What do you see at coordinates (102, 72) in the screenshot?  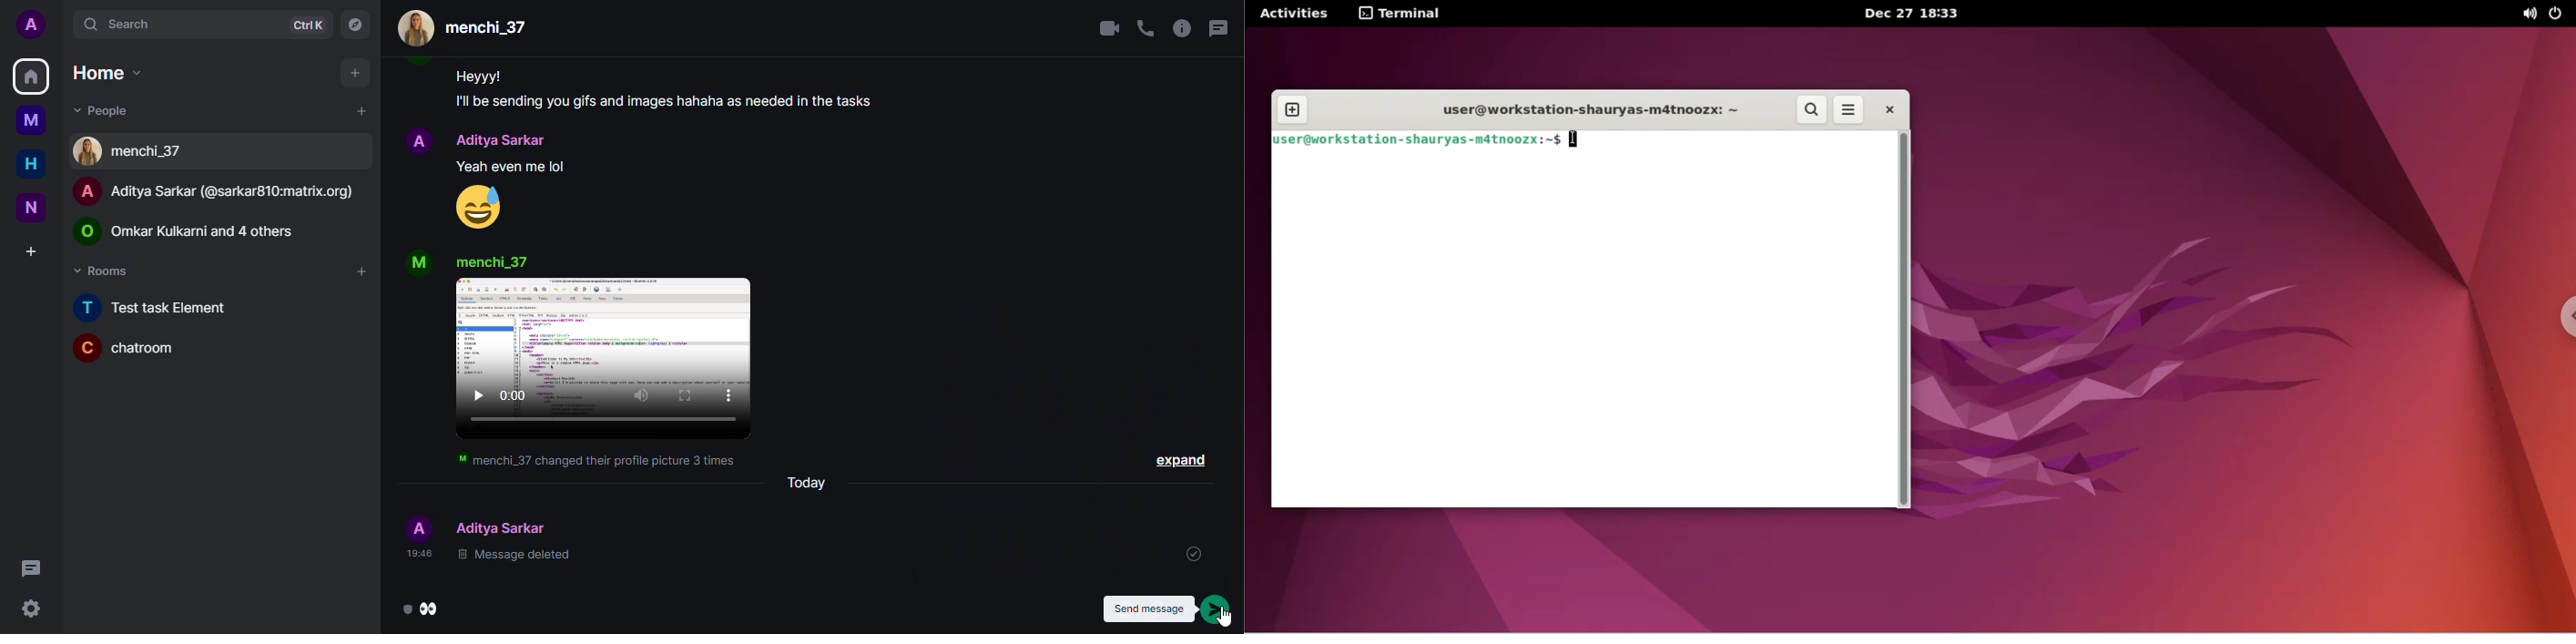 I see `home drop down` at bounding box center [102, 72].